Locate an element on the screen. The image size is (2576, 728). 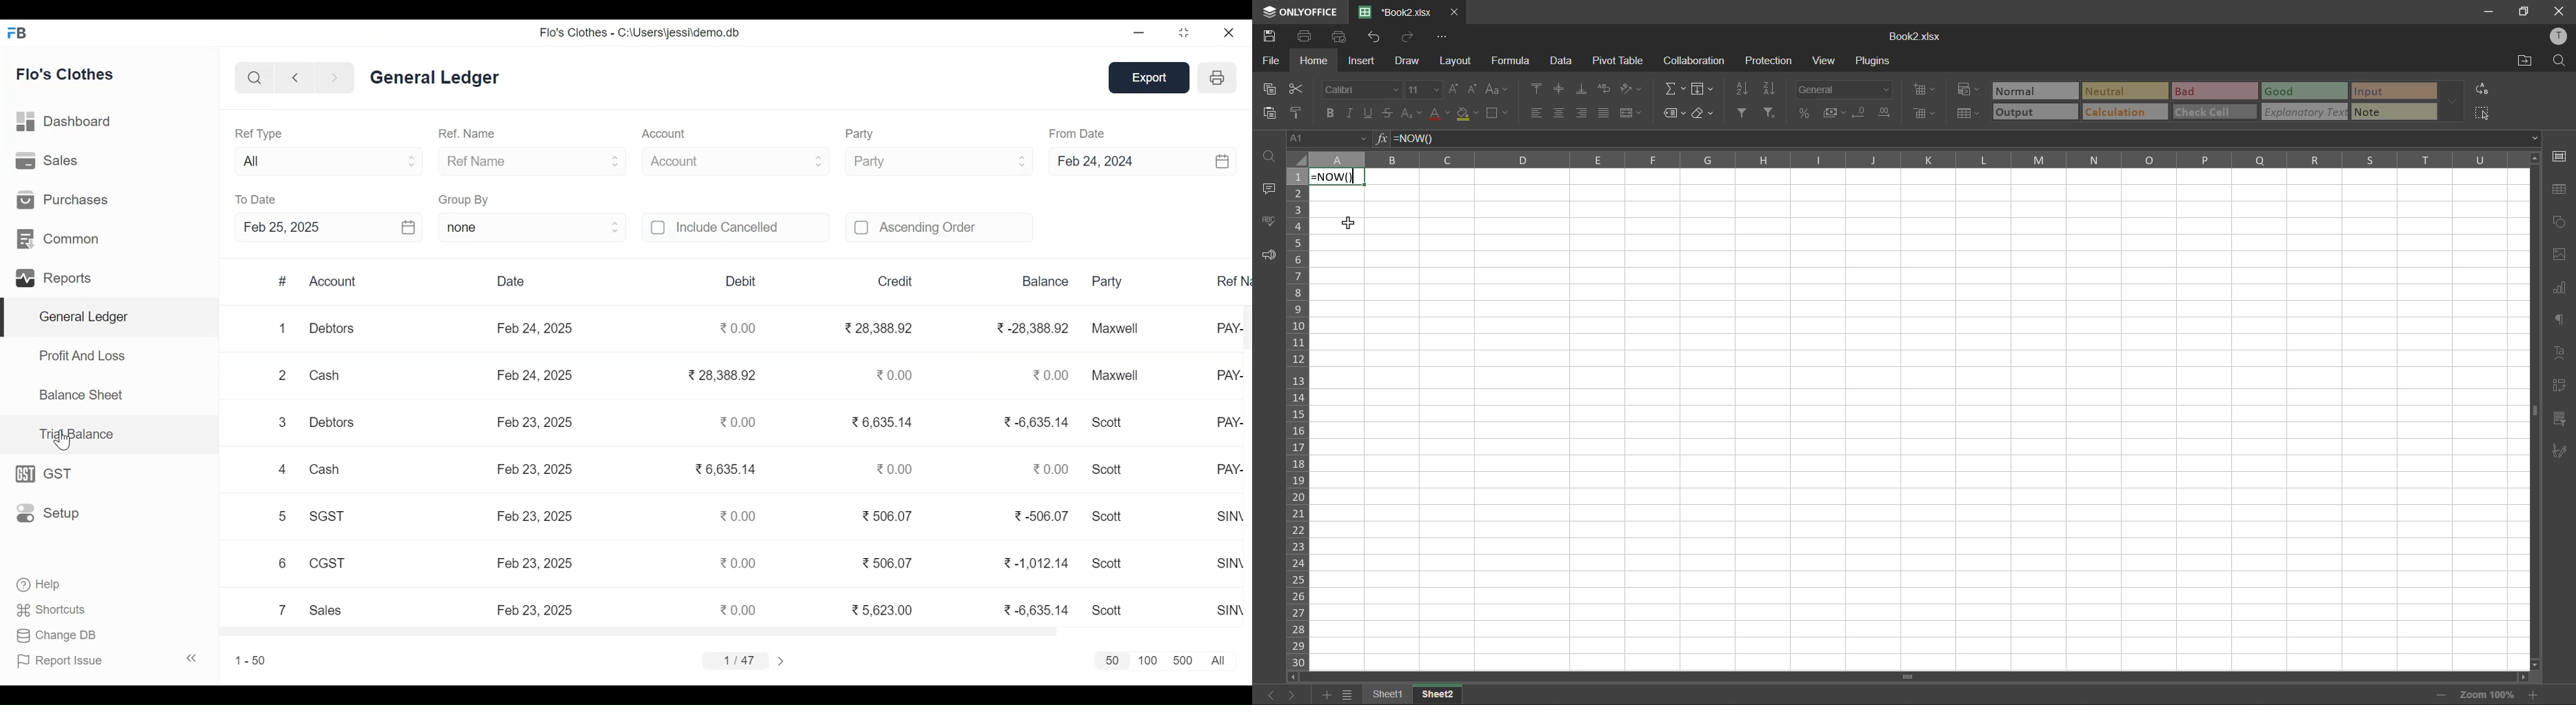
Horizontal Scroll bar is located at coordinates (636, 632).